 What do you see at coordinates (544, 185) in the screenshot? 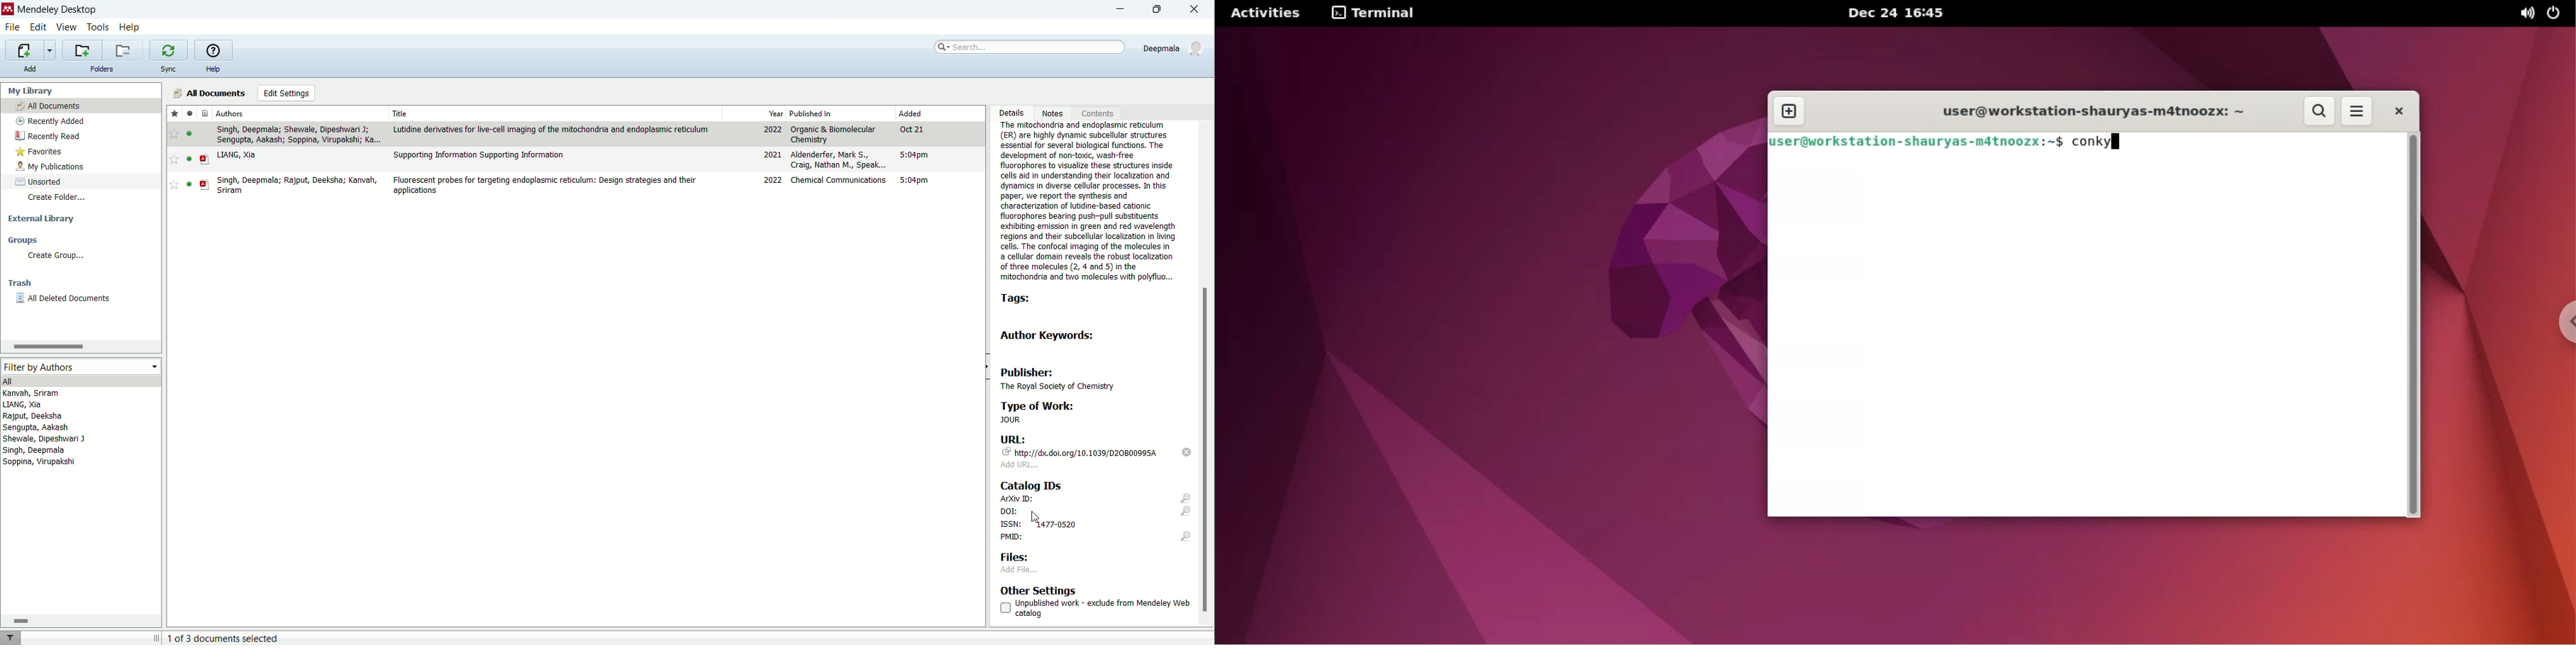
I see `Fluorescent probes for targeting endoplasmic reticulum: design strategies and their applications` at bounding box center [544, 185].